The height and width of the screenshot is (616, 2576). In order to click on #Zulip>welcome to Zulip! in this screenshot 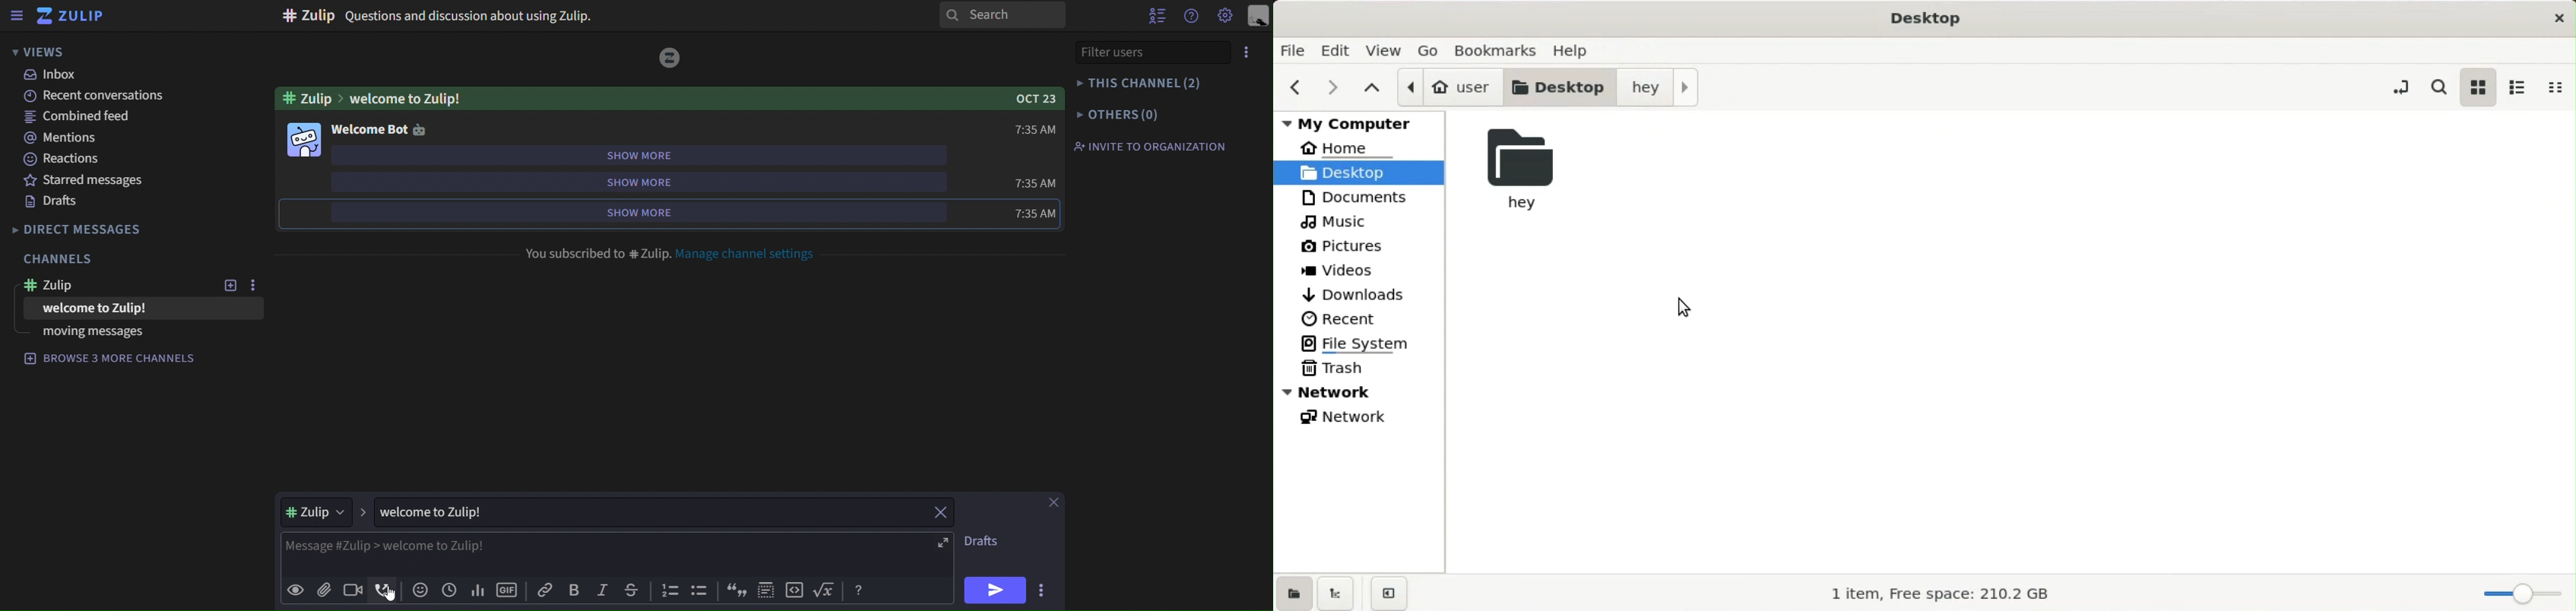, I will do `click(371, 99)`.